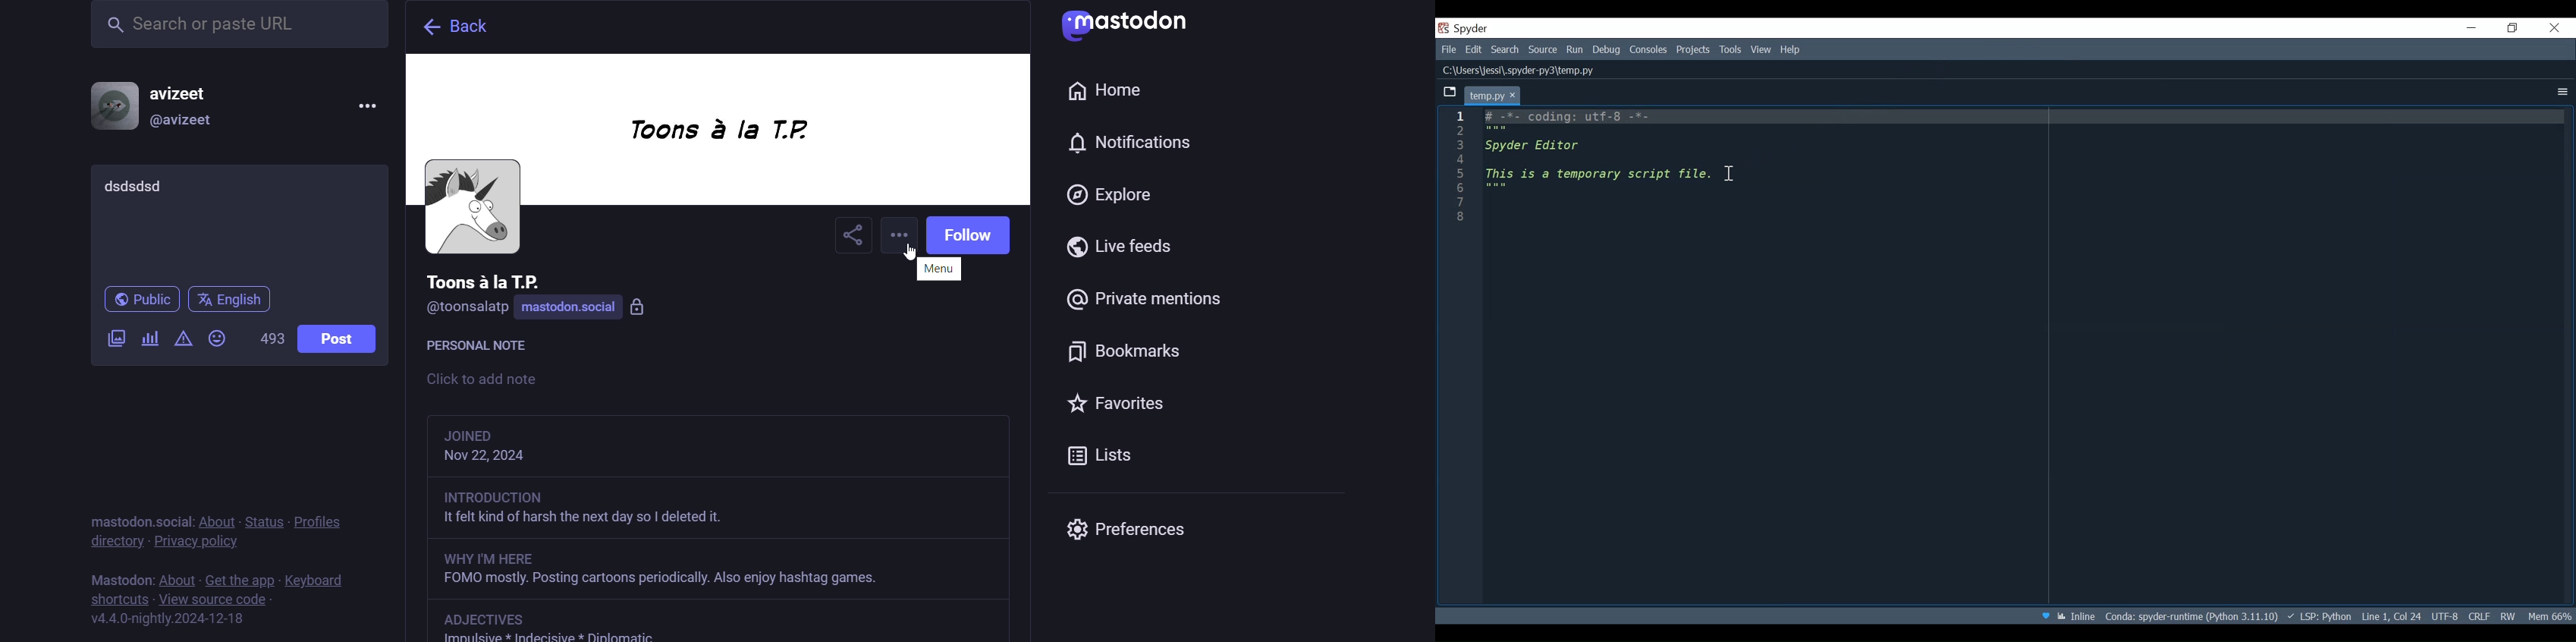 The image size is (2576, 644). Describe the element at coordinates (209, 542) in the screenshot. I see `privacy policy` at that location.